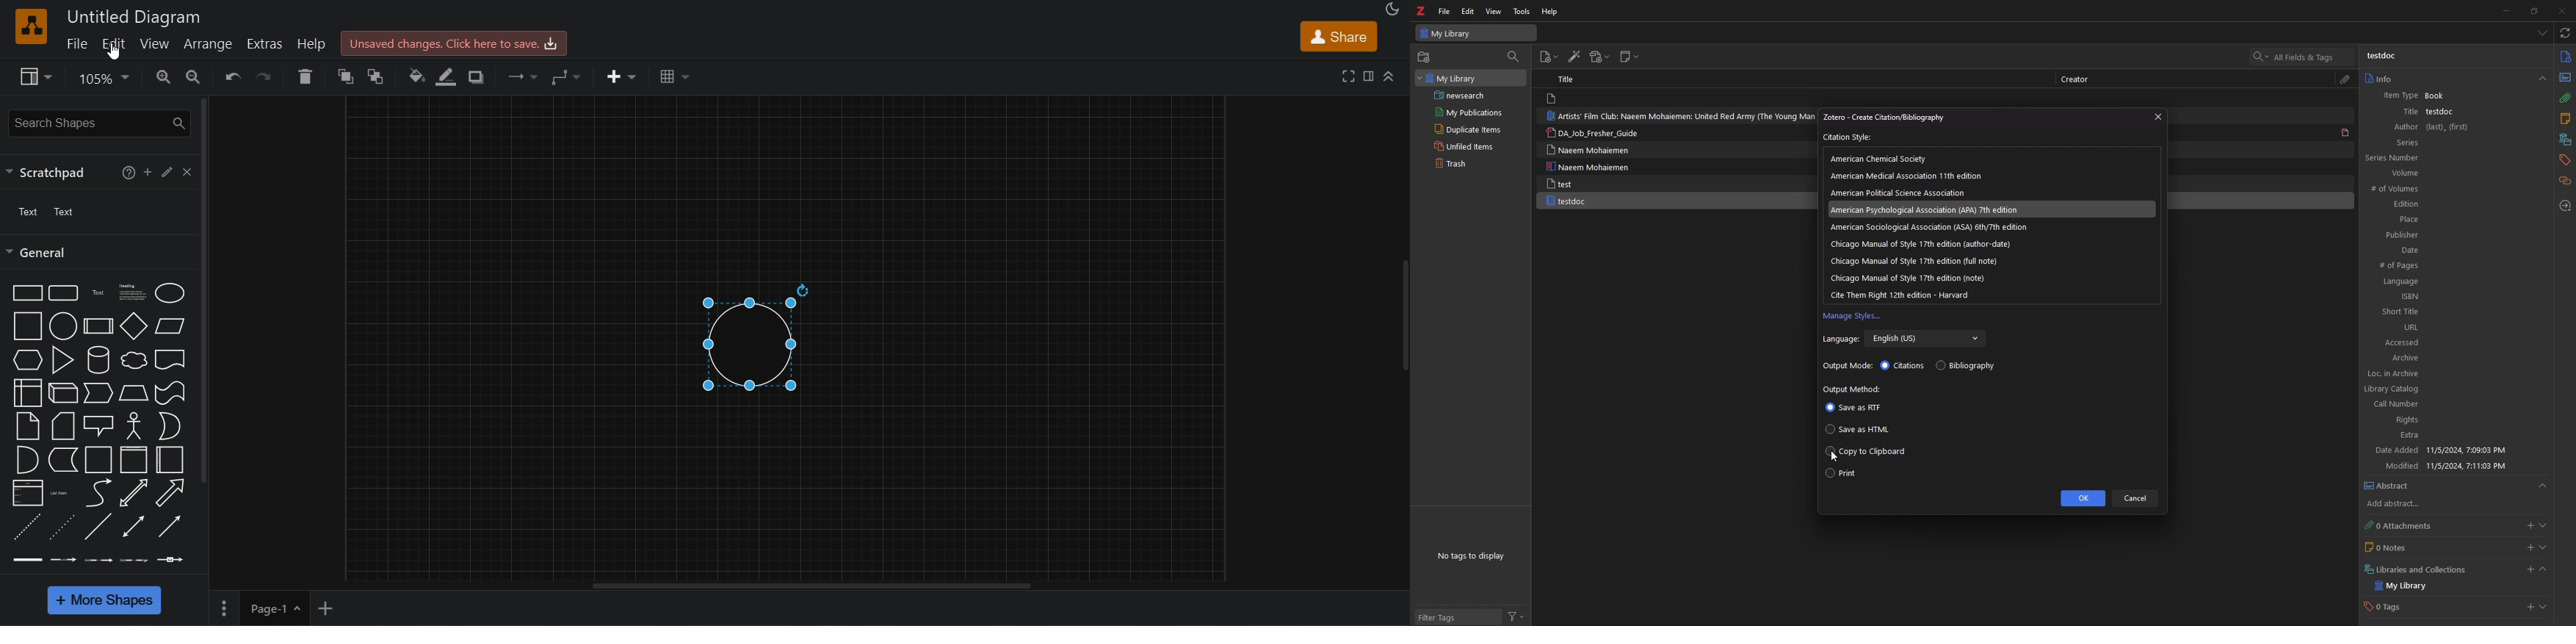 The image size is (2576, 644). What do you see at coordinates (230, 76) in the screenshot?
I see `undo` at bounding box center [230, 76].